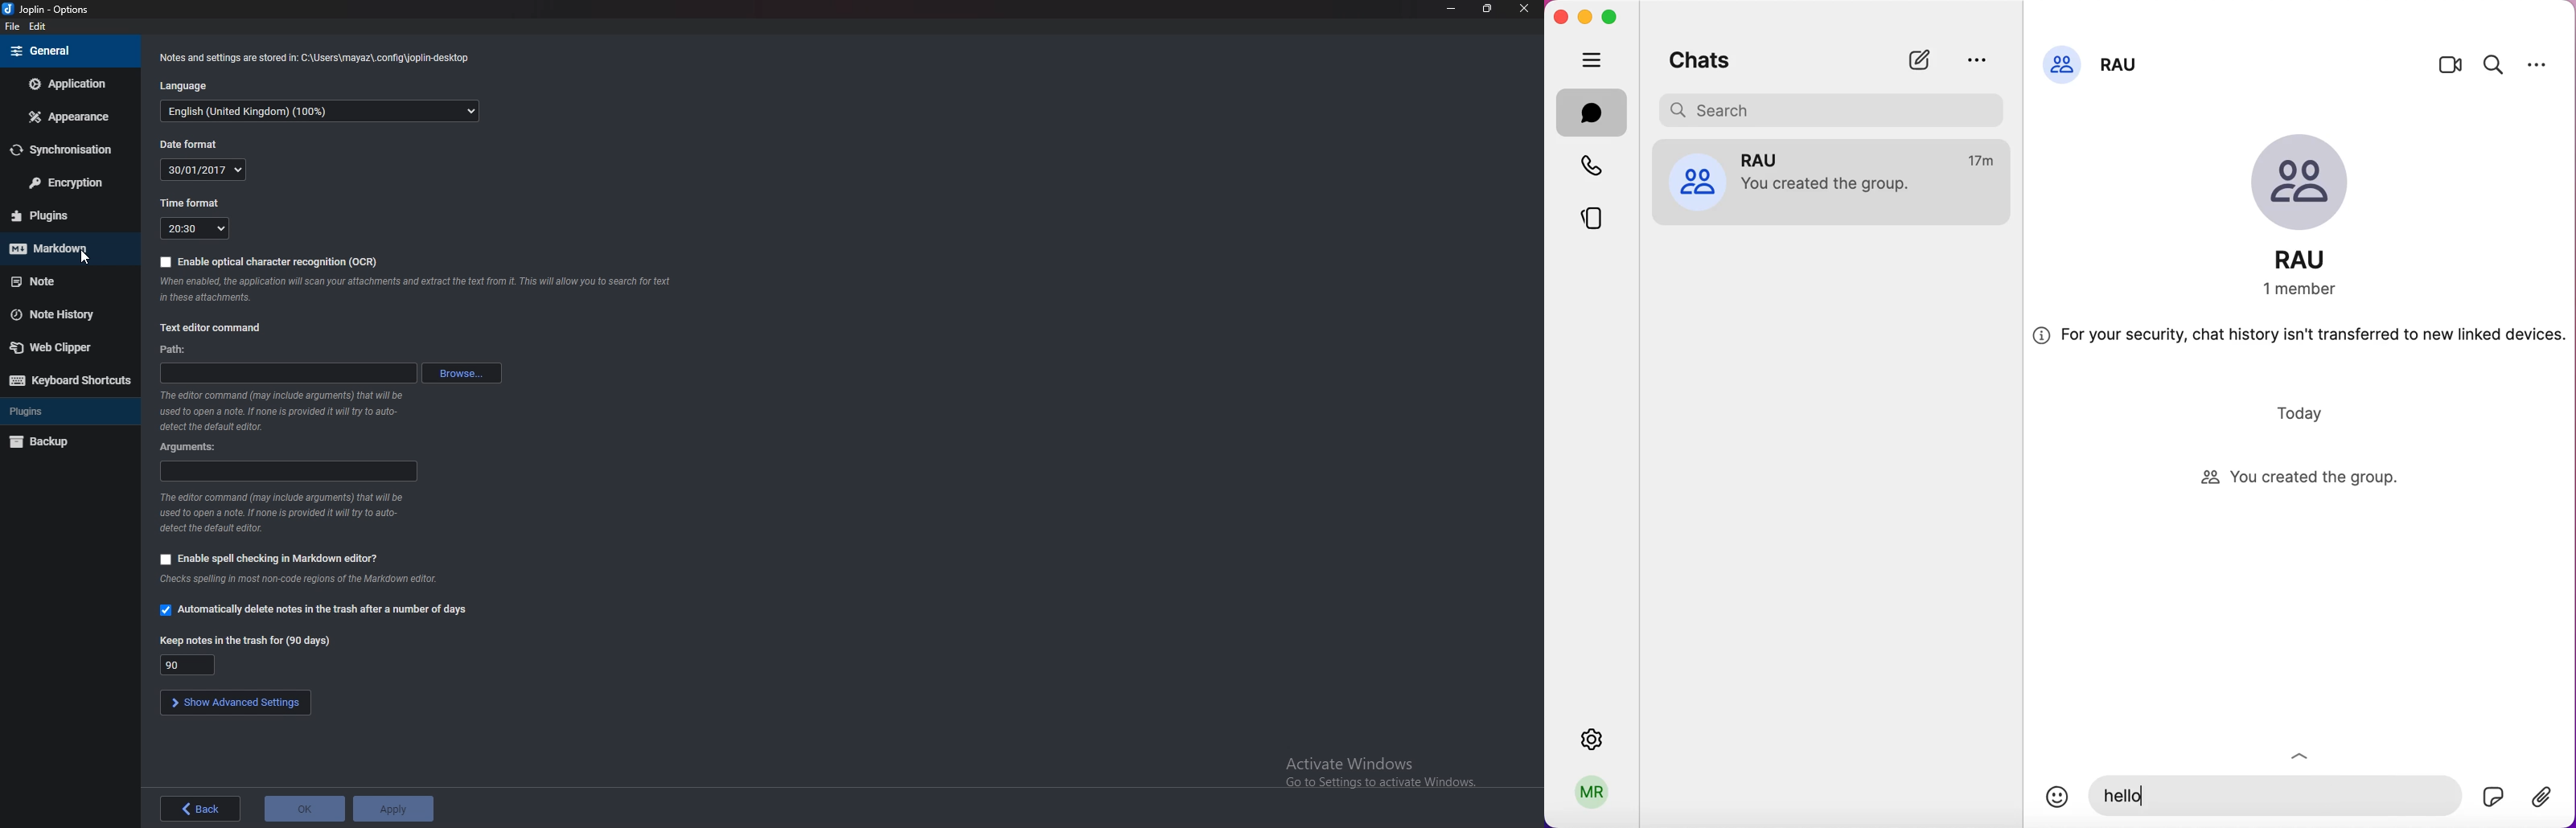 Image resolution: width=2576 pixels, height=840 pixels. Describe the element at coordinates (62, 150) in the screenshot. I see `synchronisation` at that location.